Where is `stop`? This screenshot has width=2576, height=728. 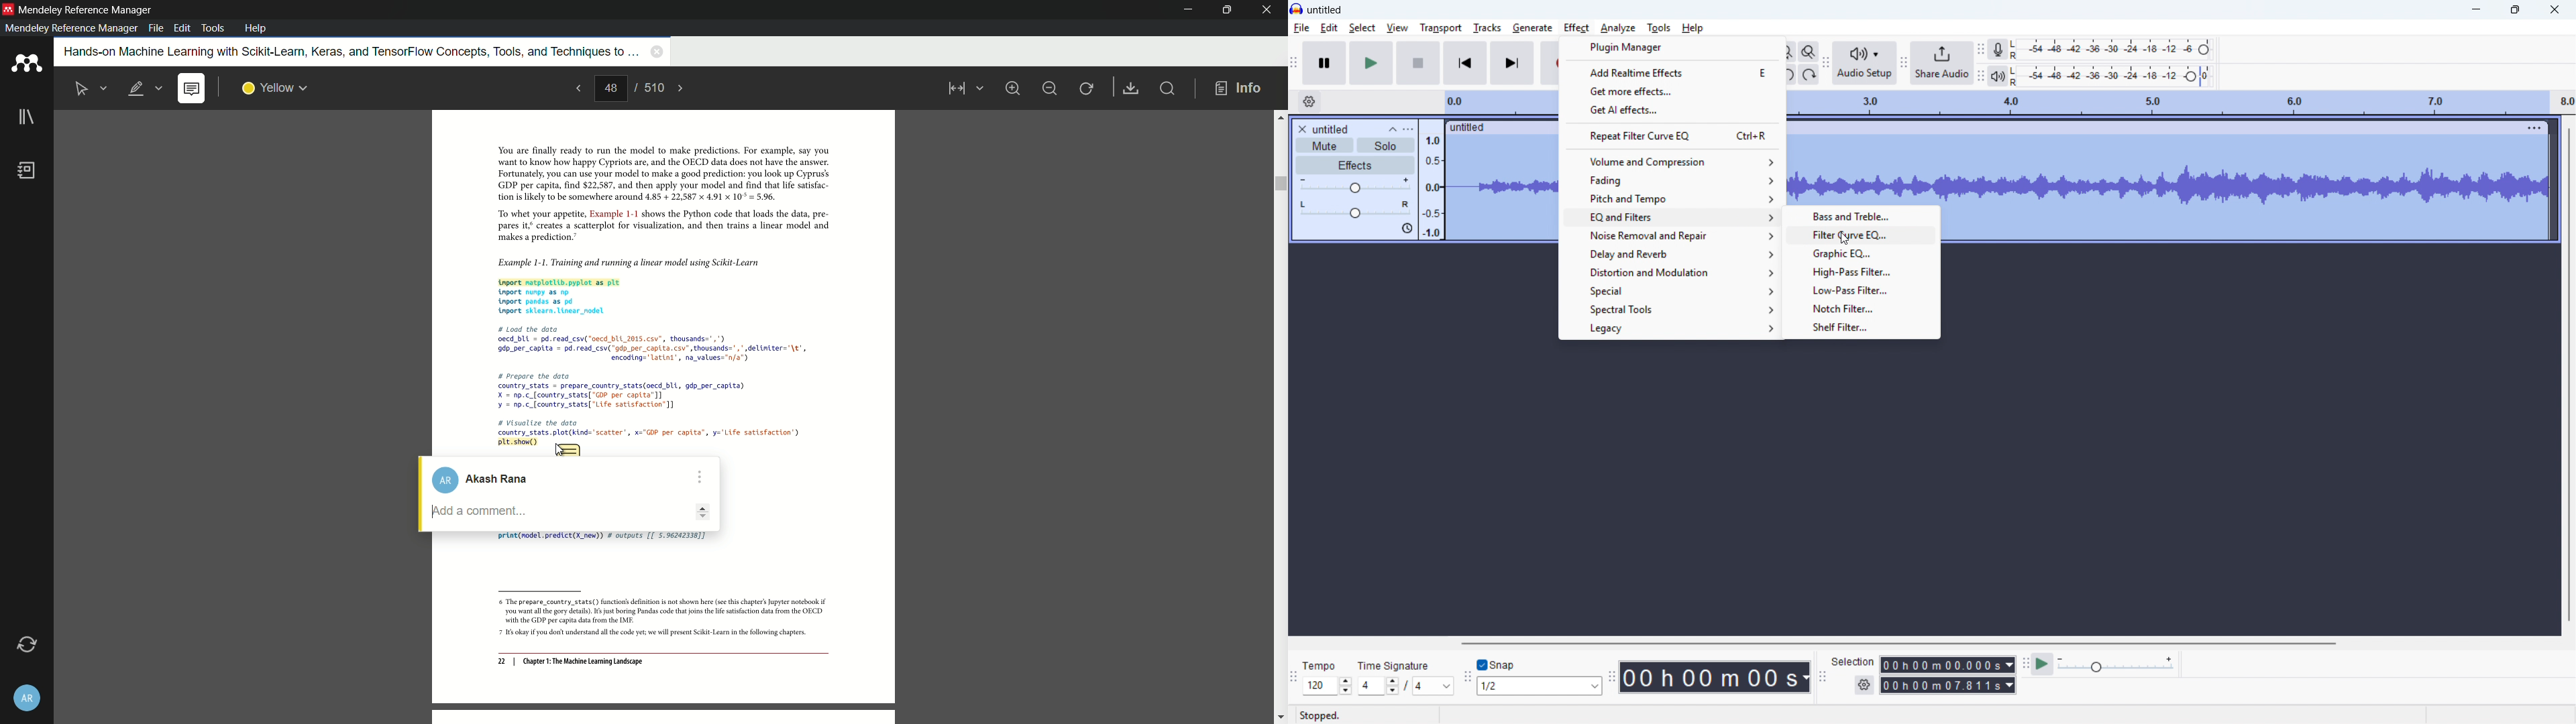 stop is located at coordinates (1419, 63).